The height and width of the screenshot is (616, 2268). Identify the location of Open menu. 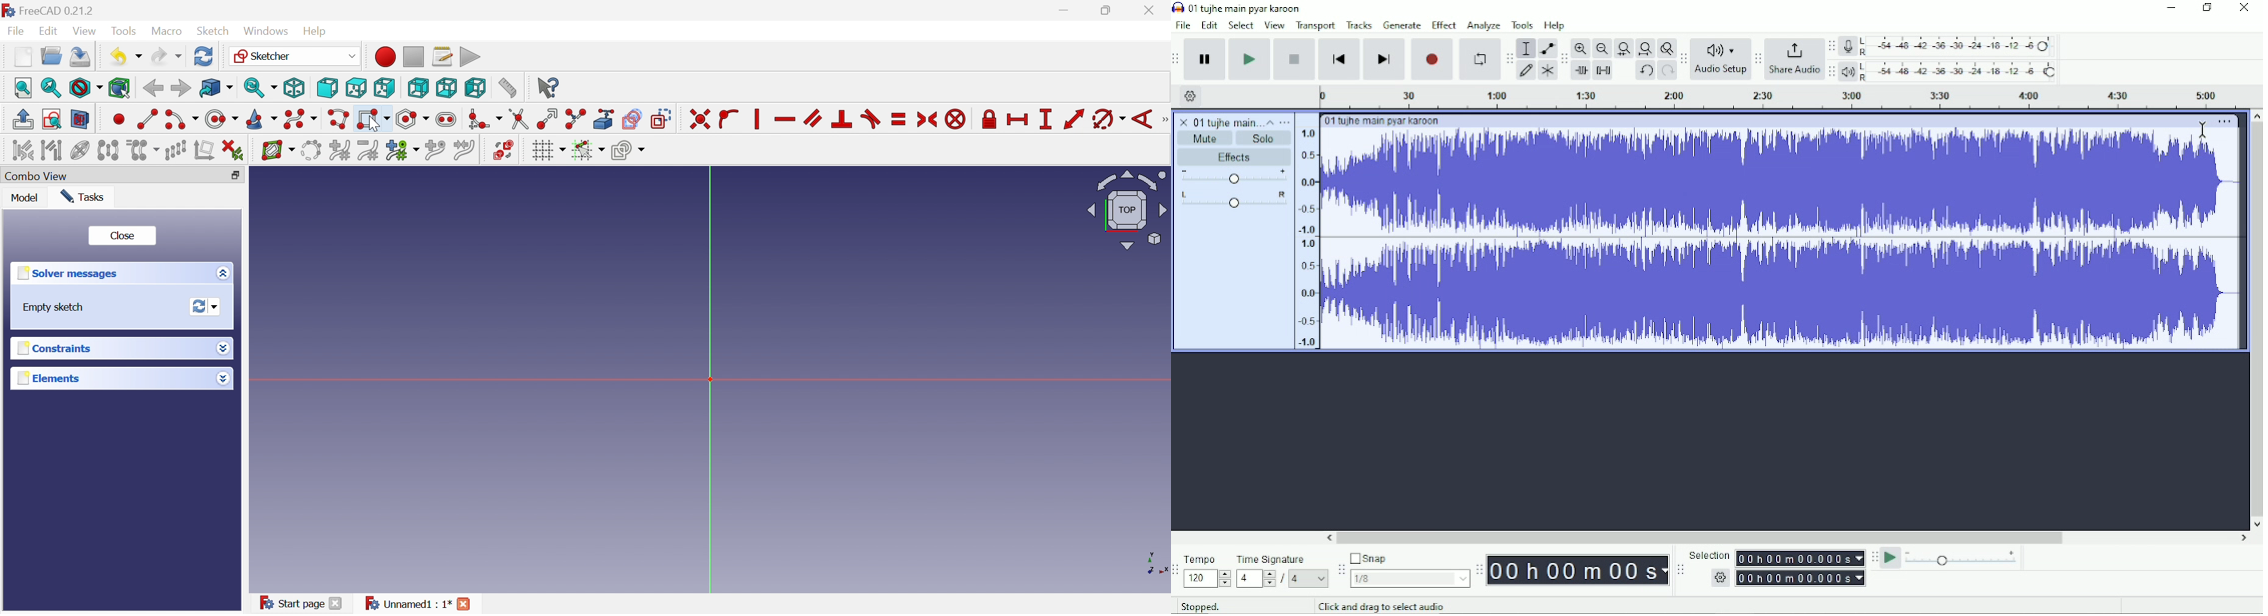
(1286, 122).